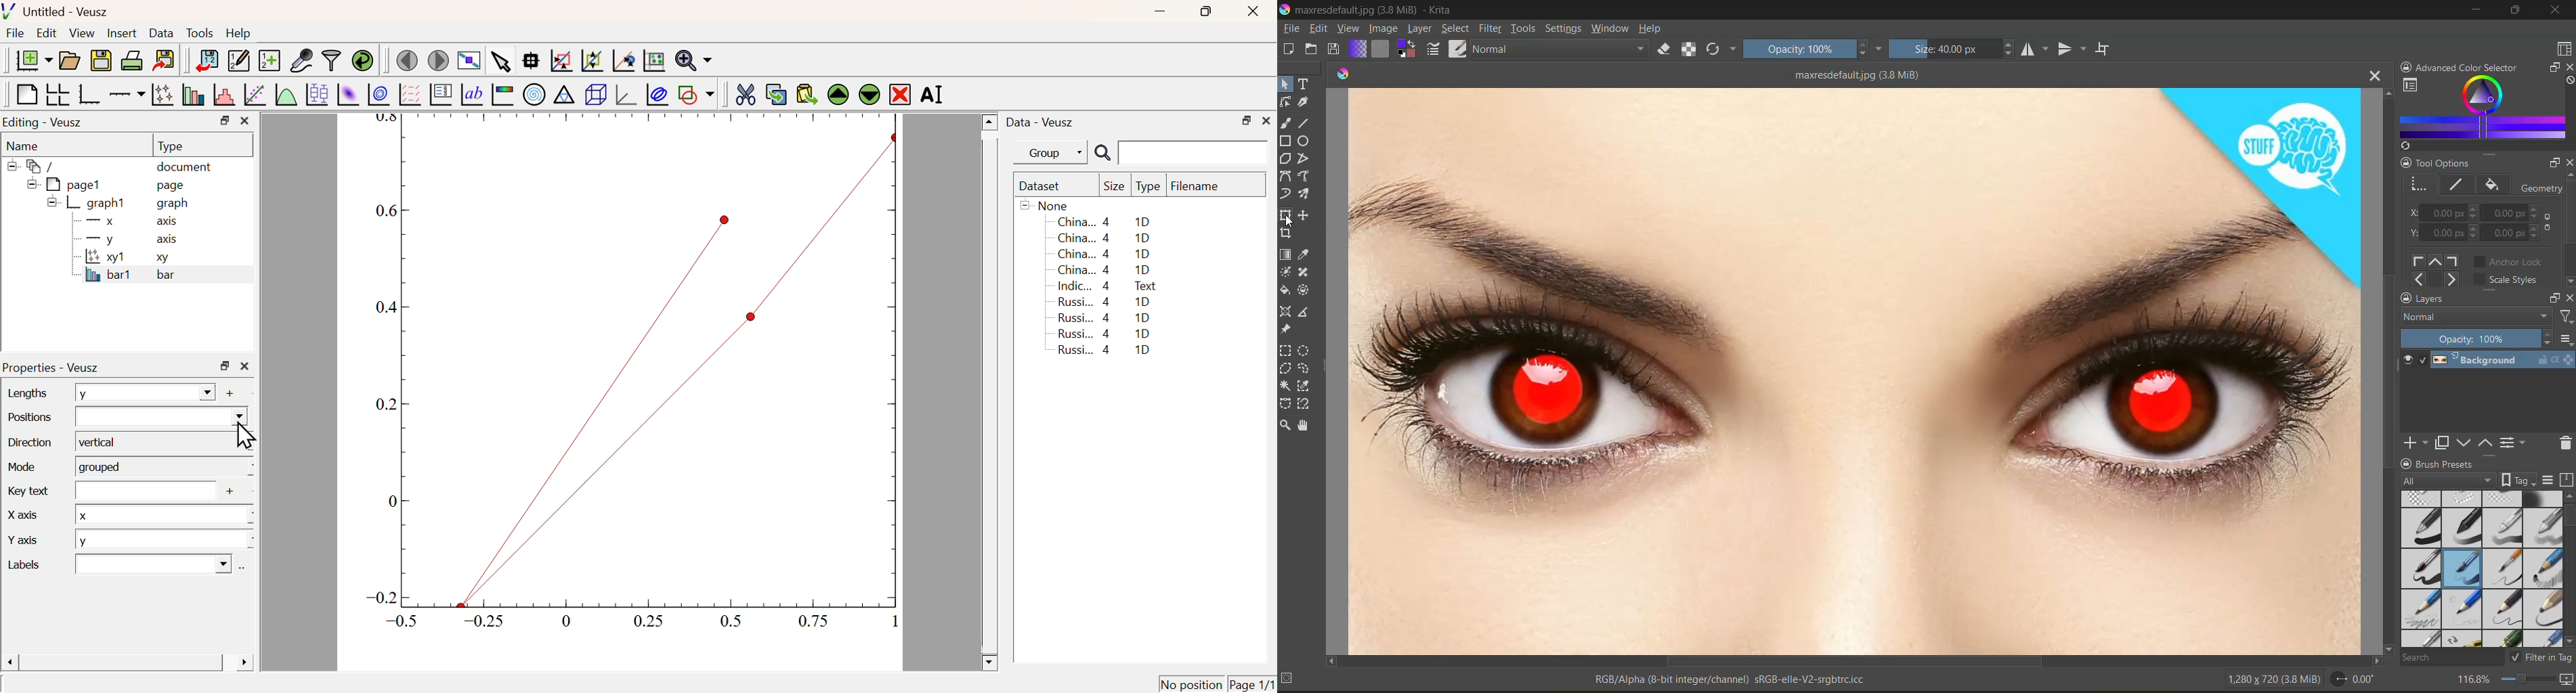  Describe the element at coordinates (1345, 71) in the screenshot. I see `colors` at that location.